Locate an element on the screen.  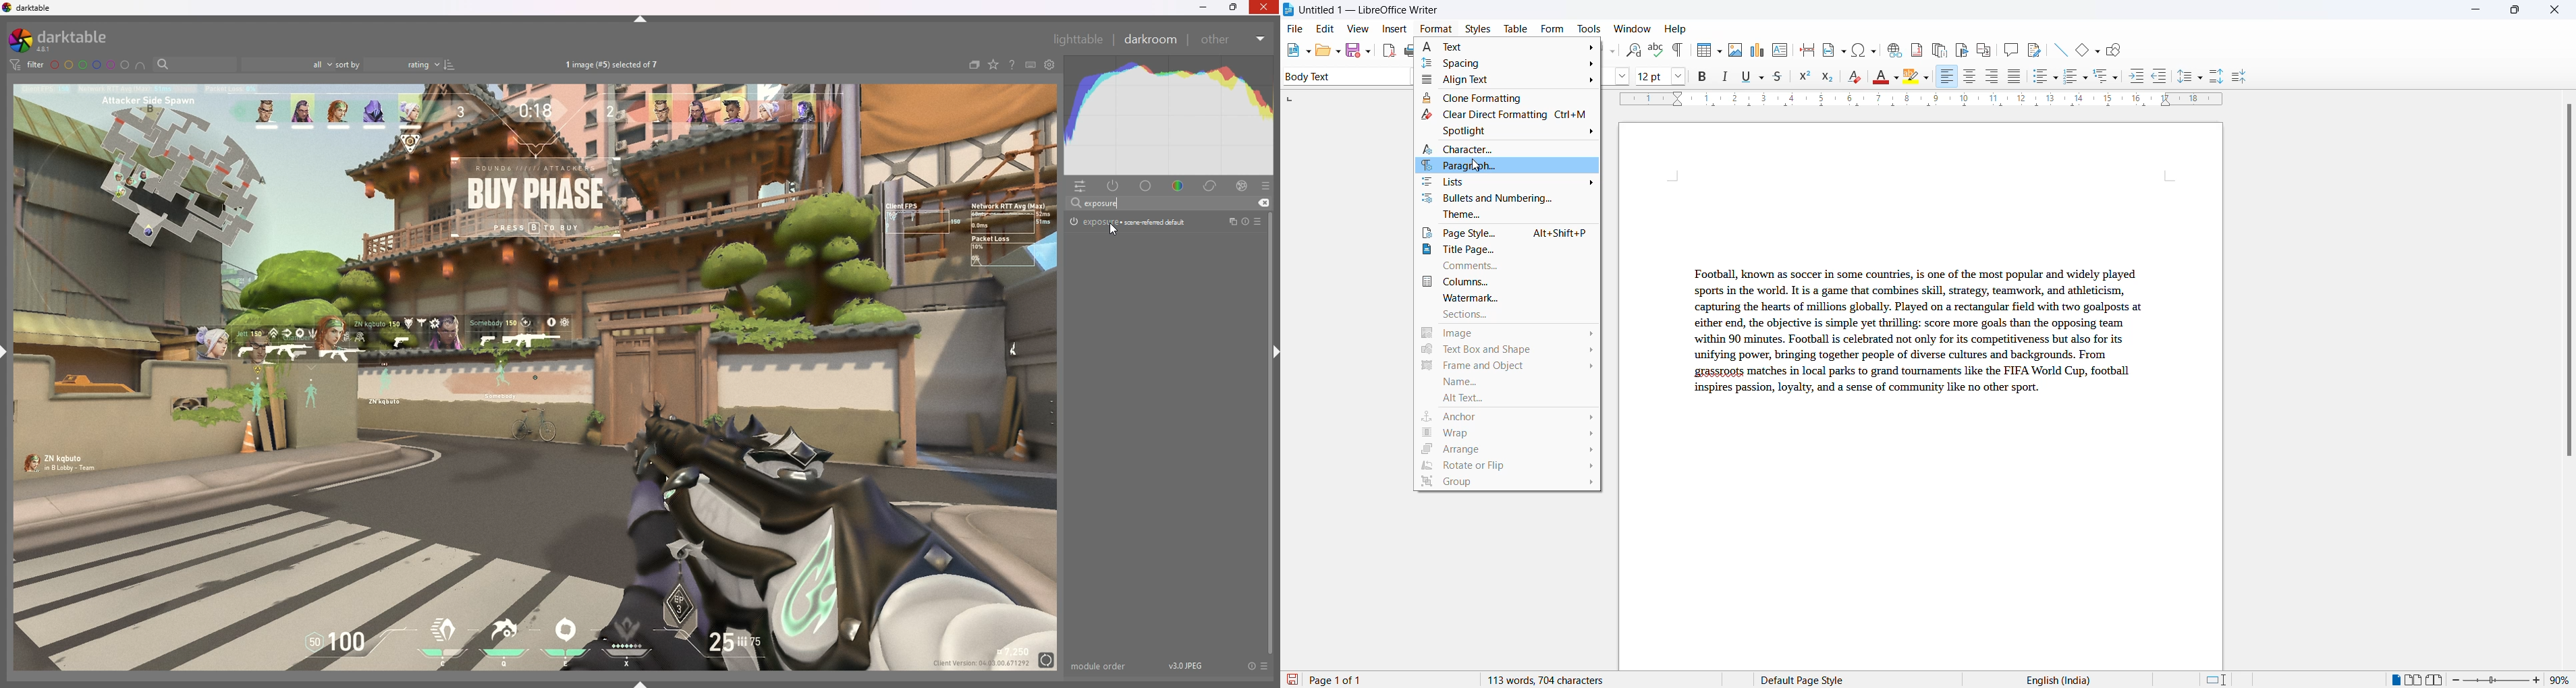
columns is located at coordinates (1508, 281).